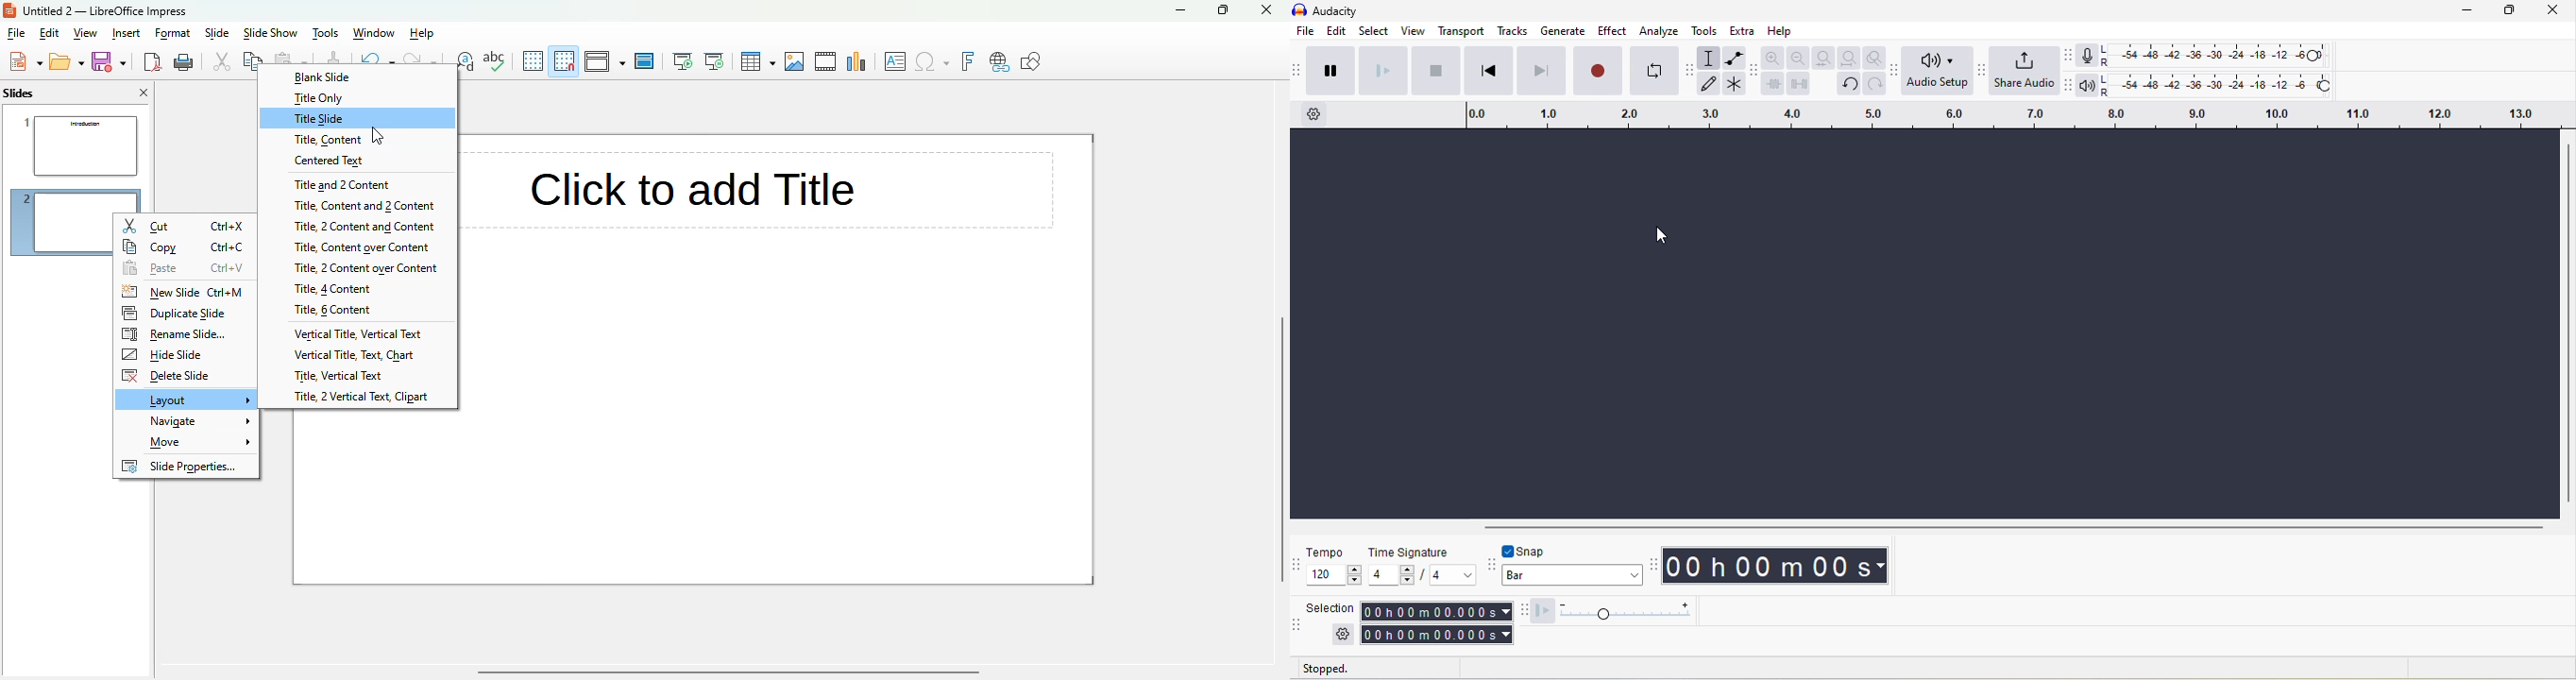  What do you see at coordinates (109, 61) in the screenshot?
I see `save` at bounding box center [109, 61].